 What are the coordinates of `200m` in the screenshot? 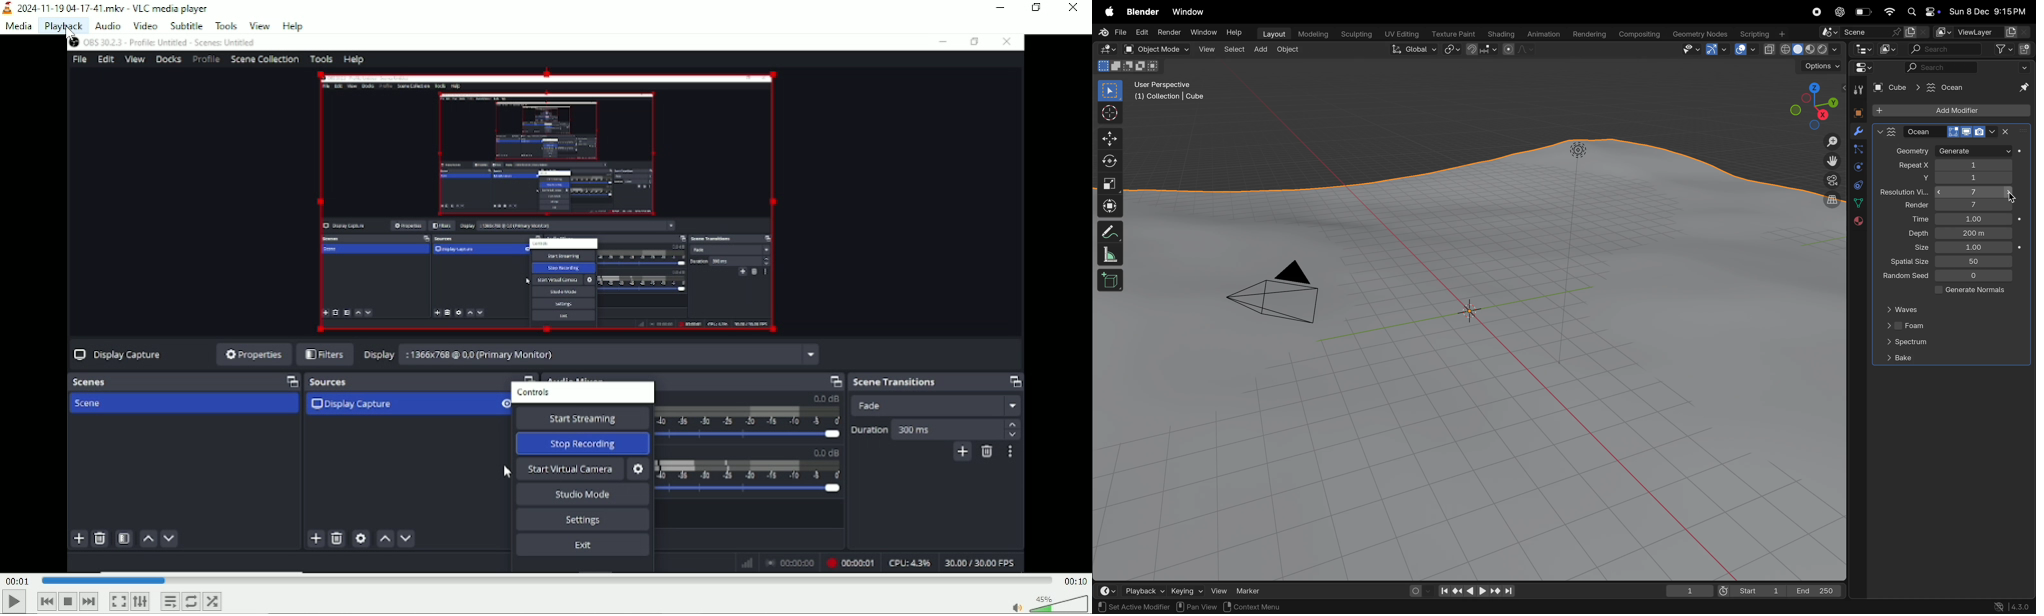 It's located at (1975, 234).